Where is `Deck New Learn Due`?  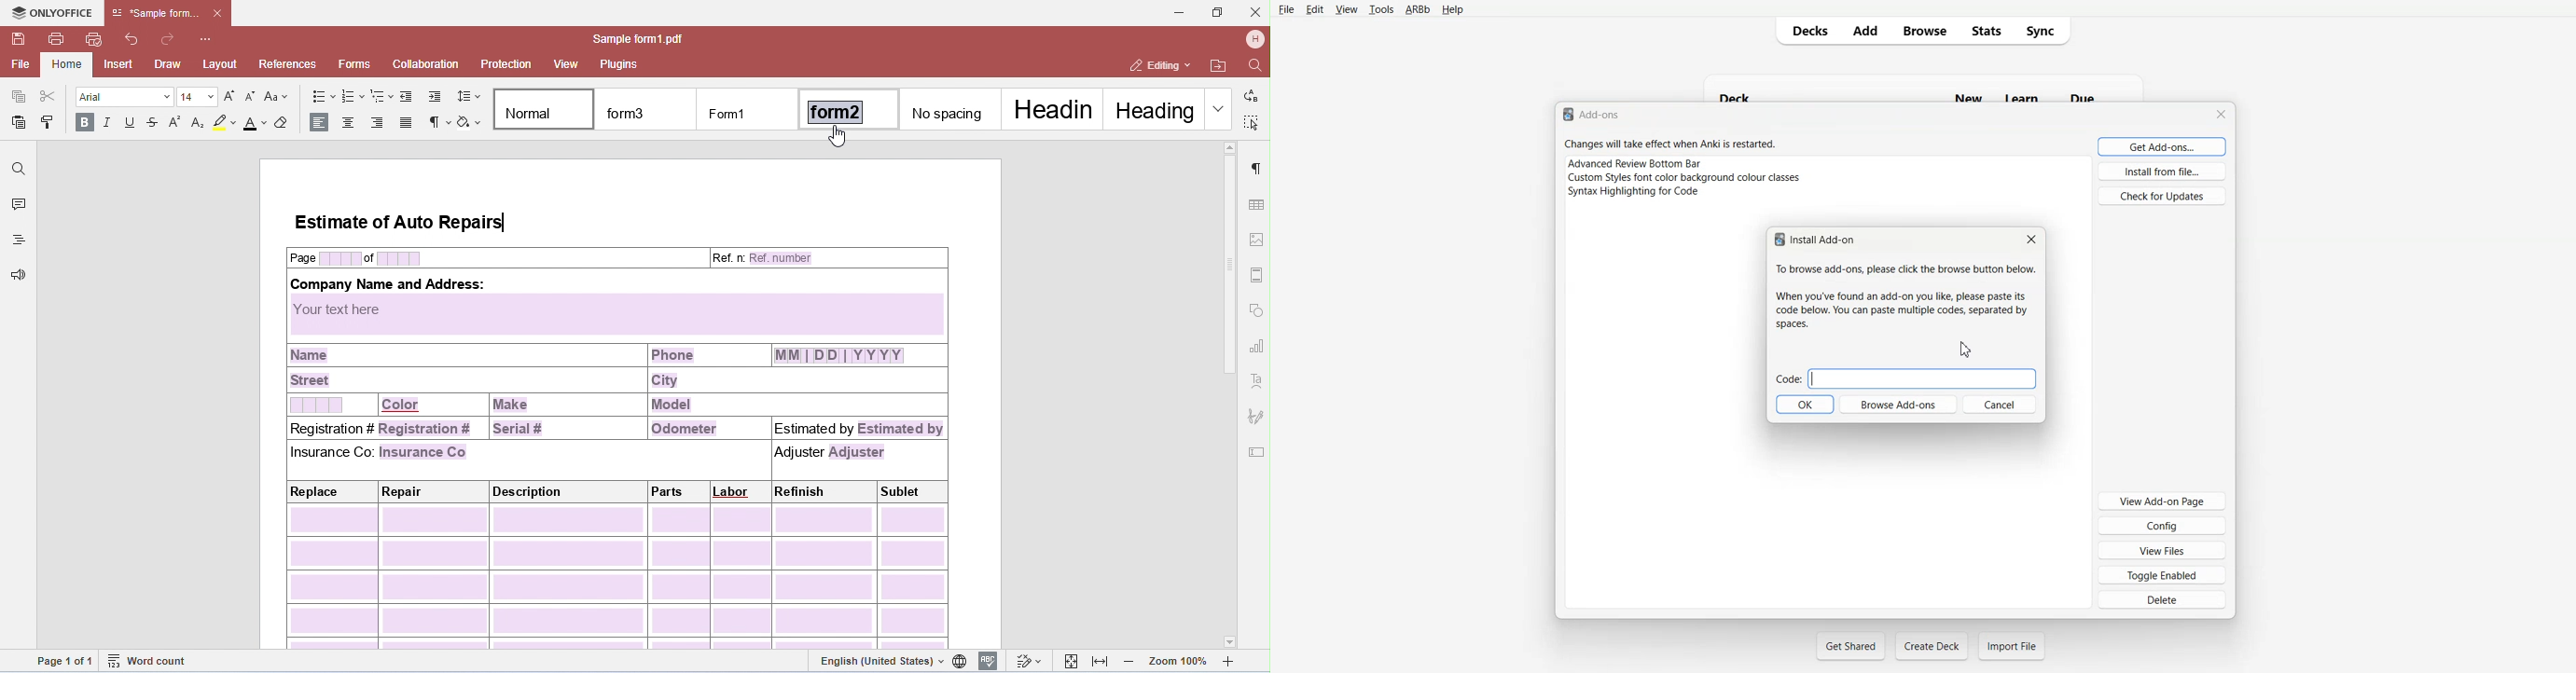
Deck New Learn Due is located at coordinates (1918, 98).